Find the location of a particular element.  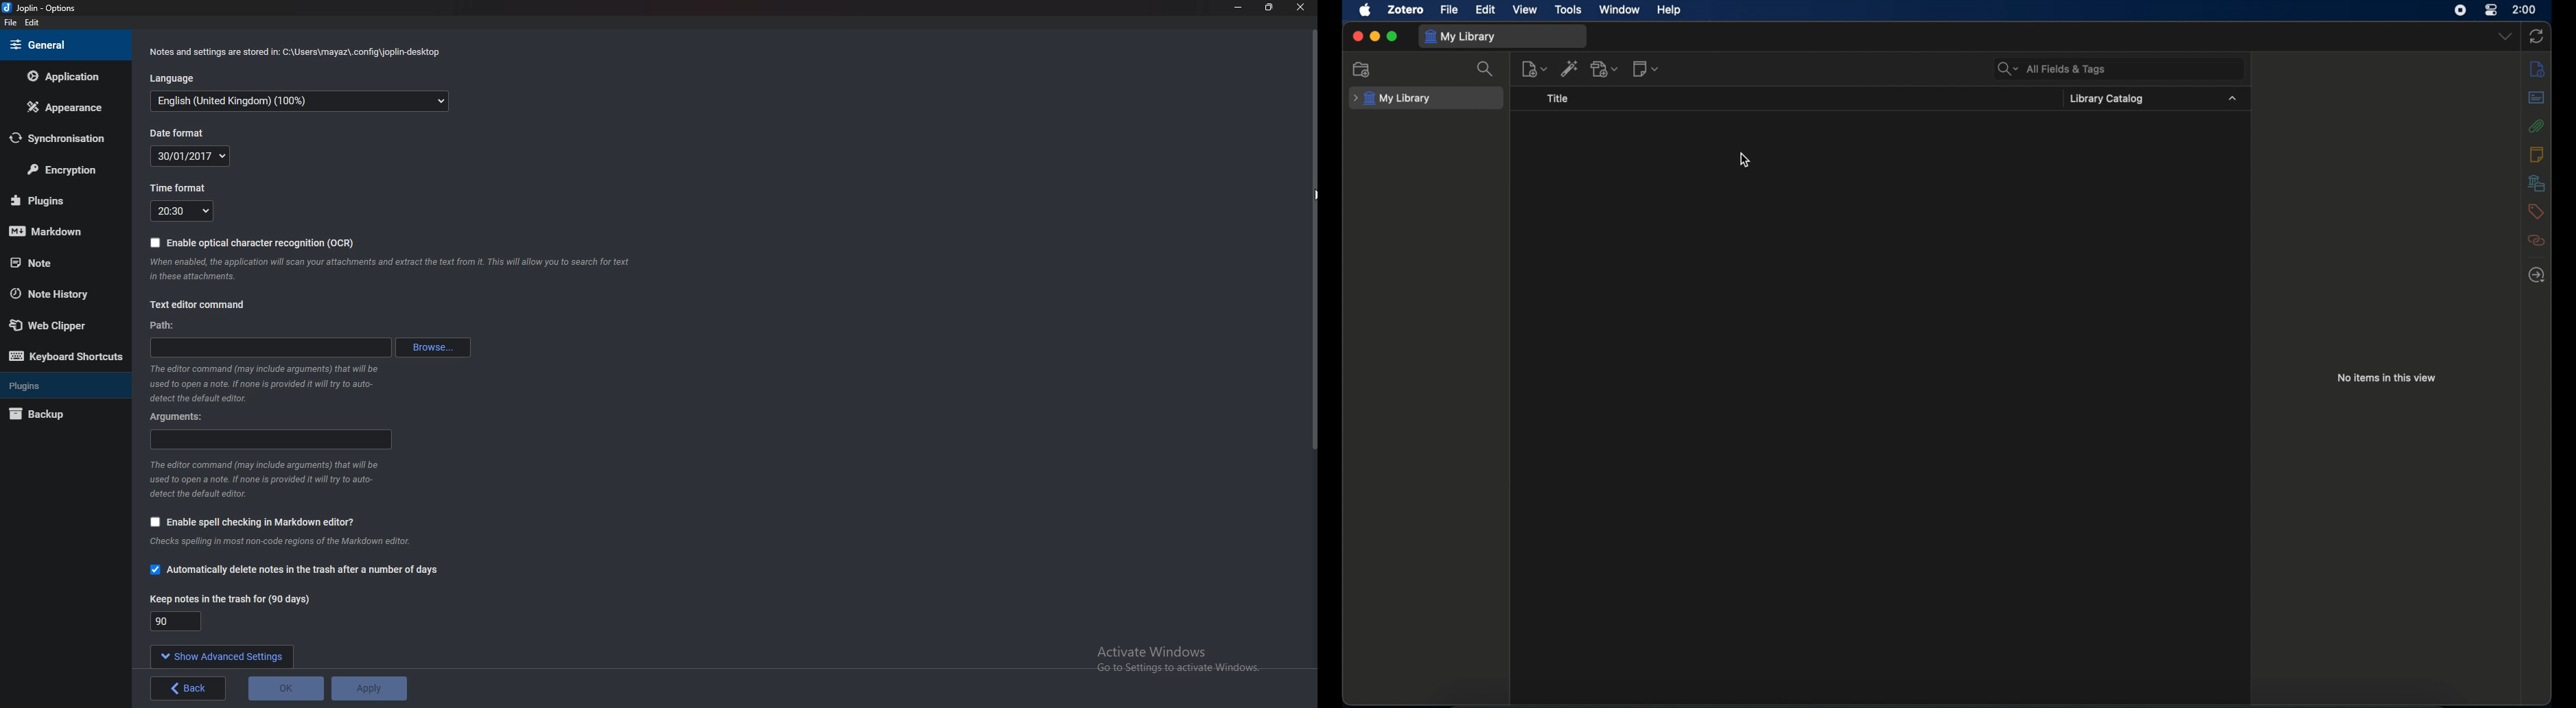

sync is located at coordinates (2537, 35).